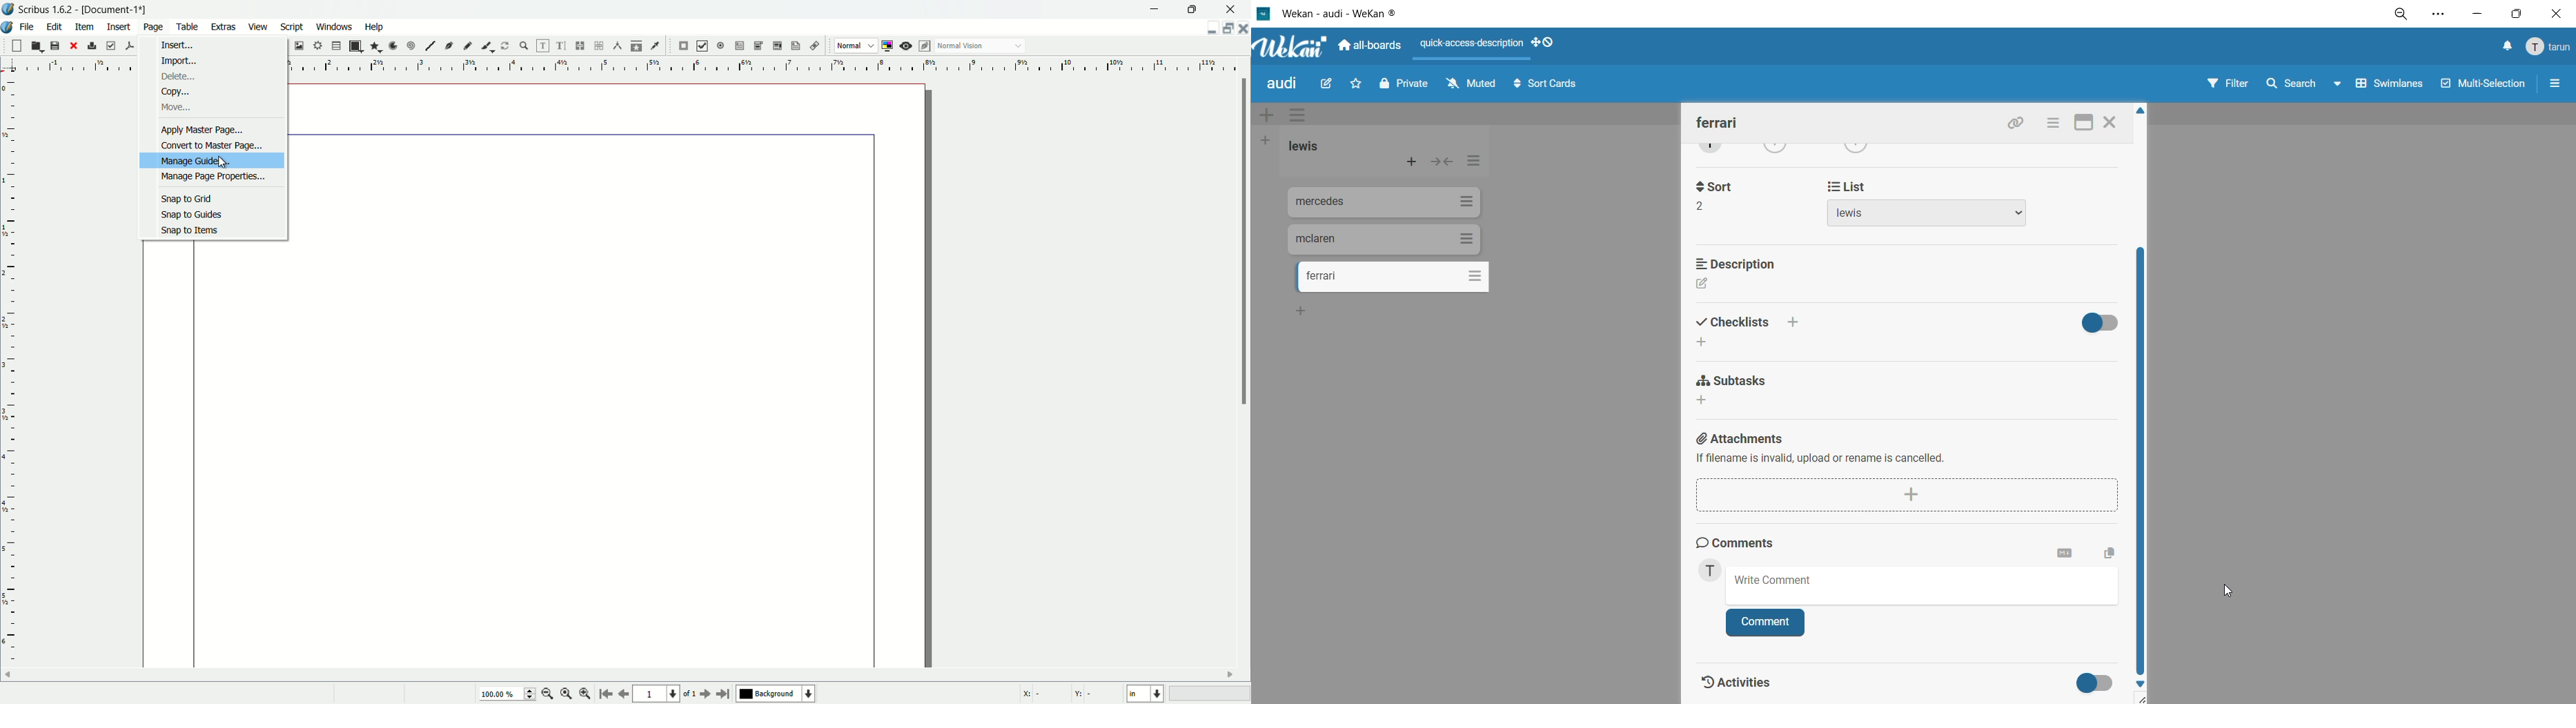 The height and width of the screenshot is (728, 2576). I want to click on current zoom percentage, so click(506, 695).